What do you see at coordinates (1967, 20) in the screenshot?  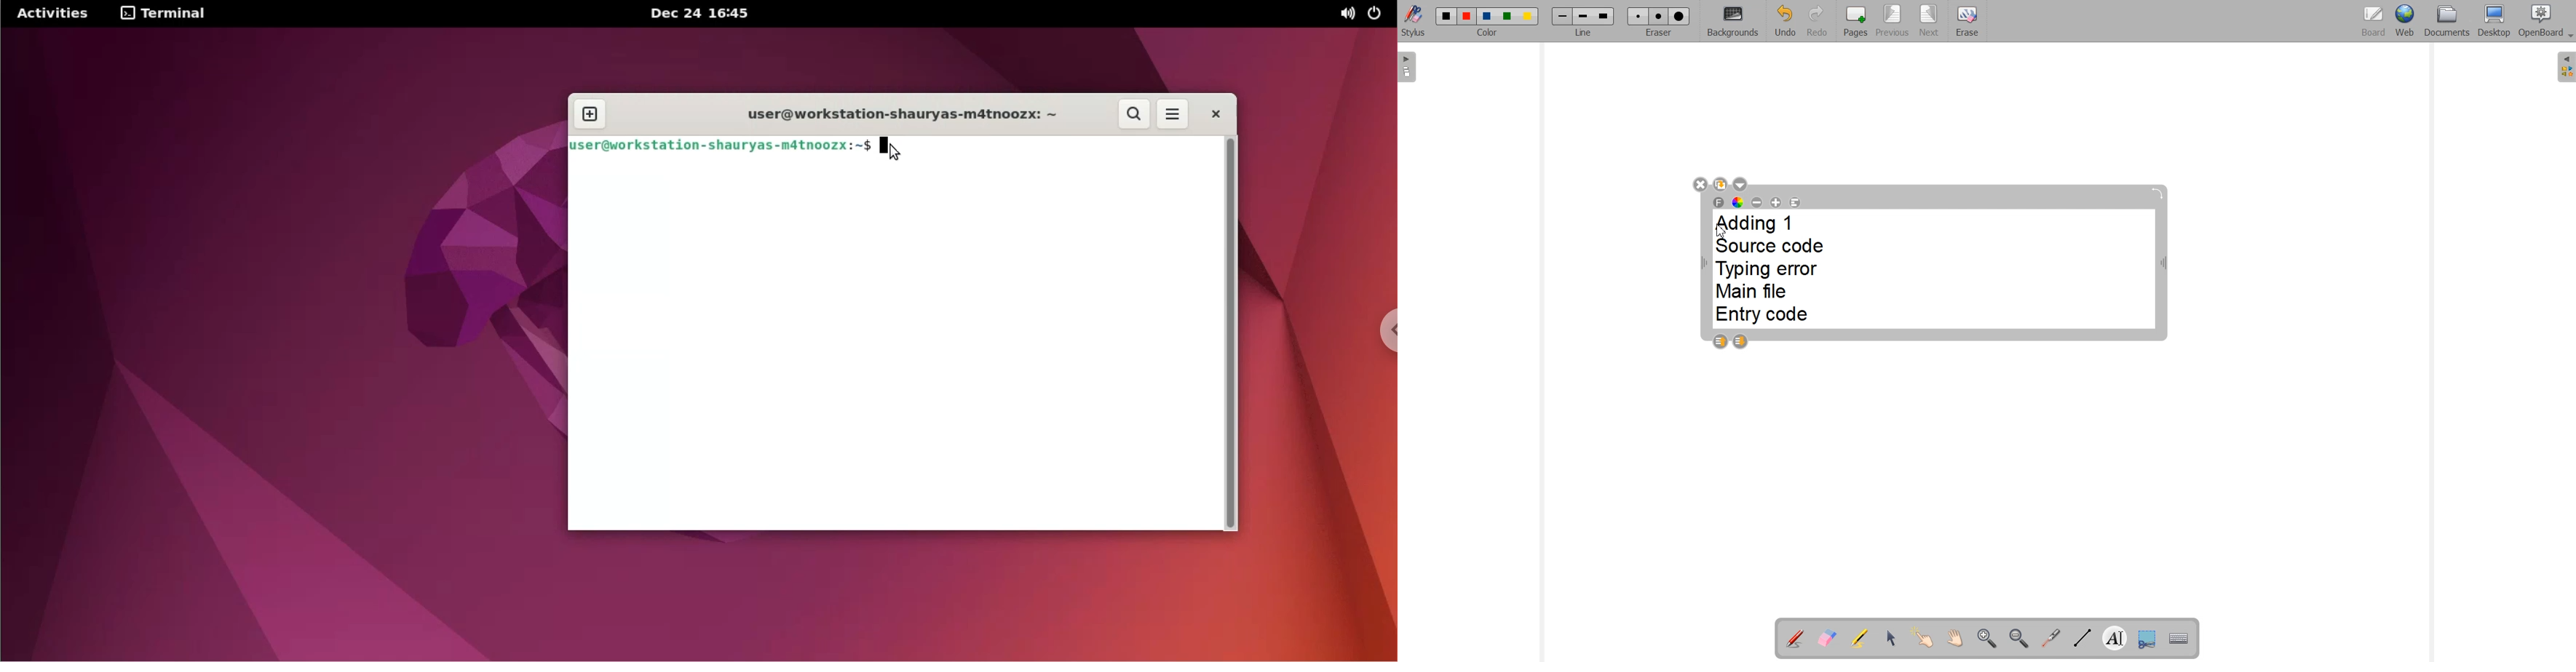 I see `Erase` at bounding box center [1967, 20].